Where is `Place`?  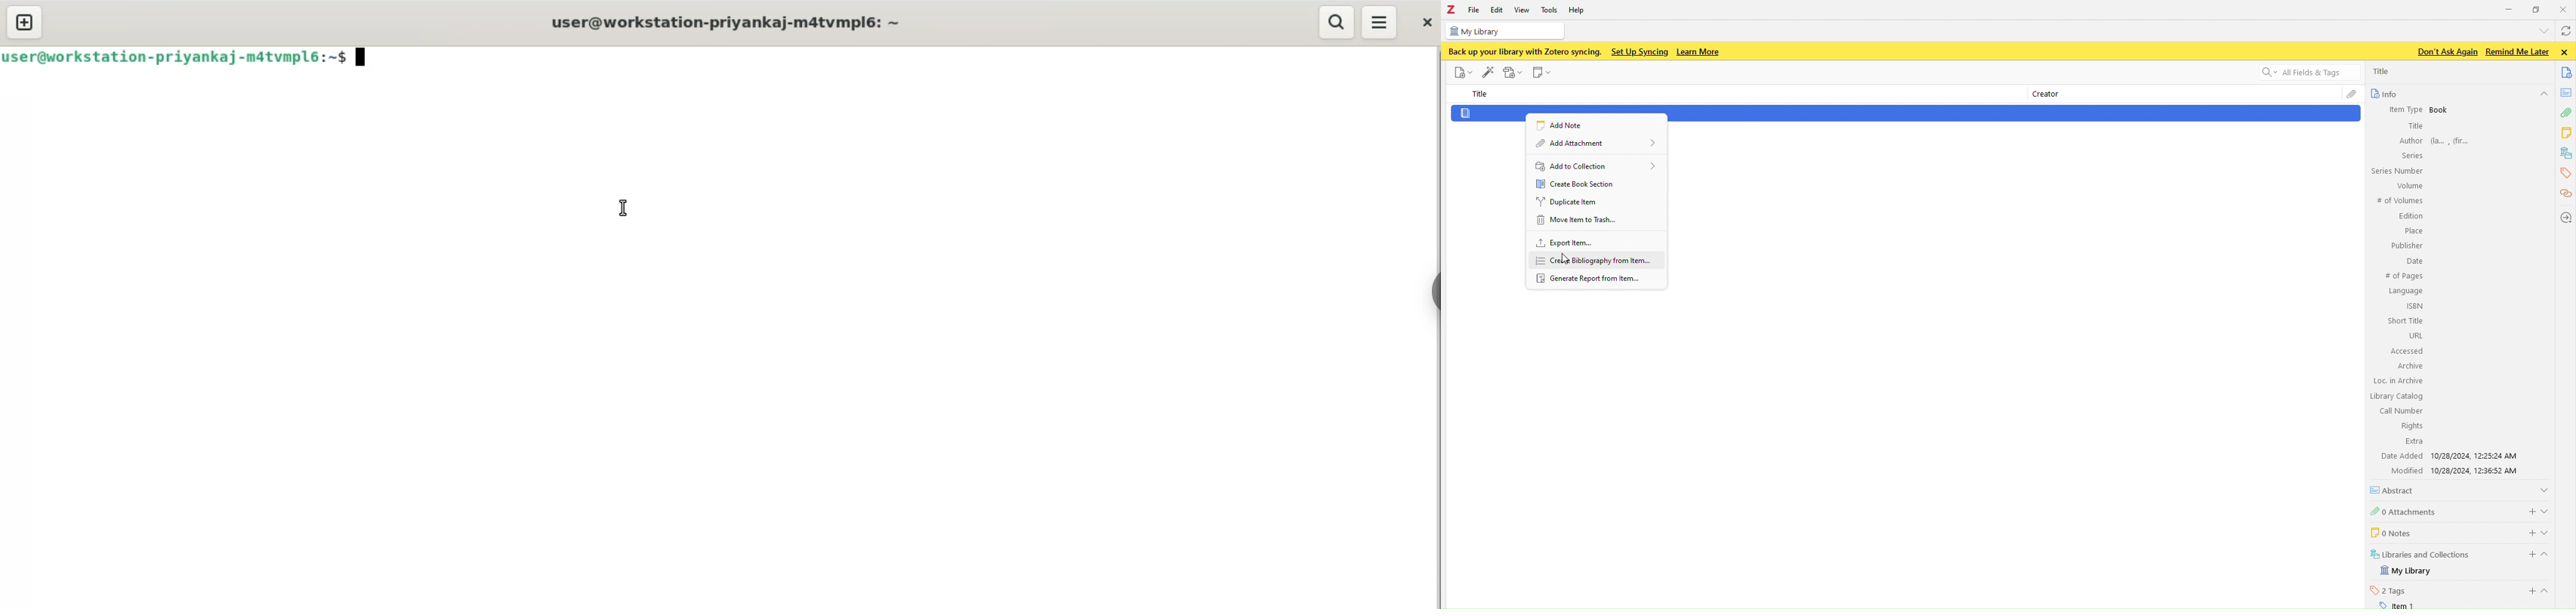
Place is located at coordinates (2413, 231).